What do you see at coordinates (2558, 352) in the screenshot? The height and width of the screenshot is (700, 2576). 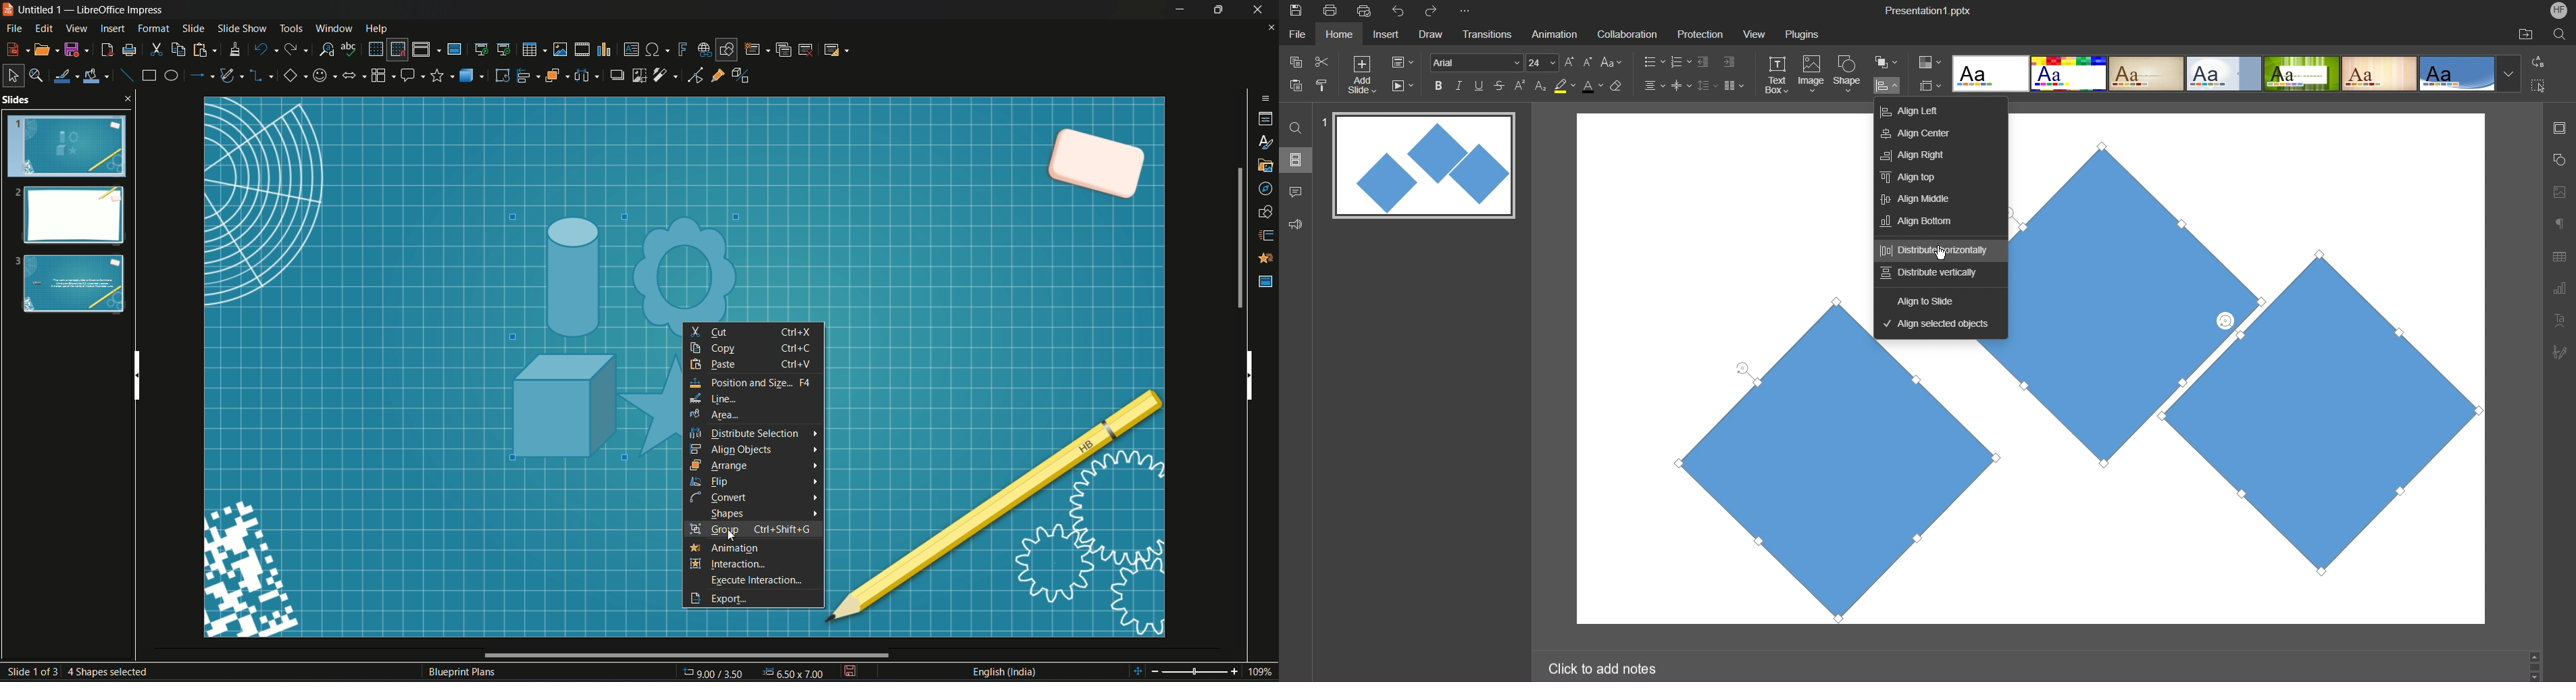 I see `Signature` at bounding box center [2558, 352].